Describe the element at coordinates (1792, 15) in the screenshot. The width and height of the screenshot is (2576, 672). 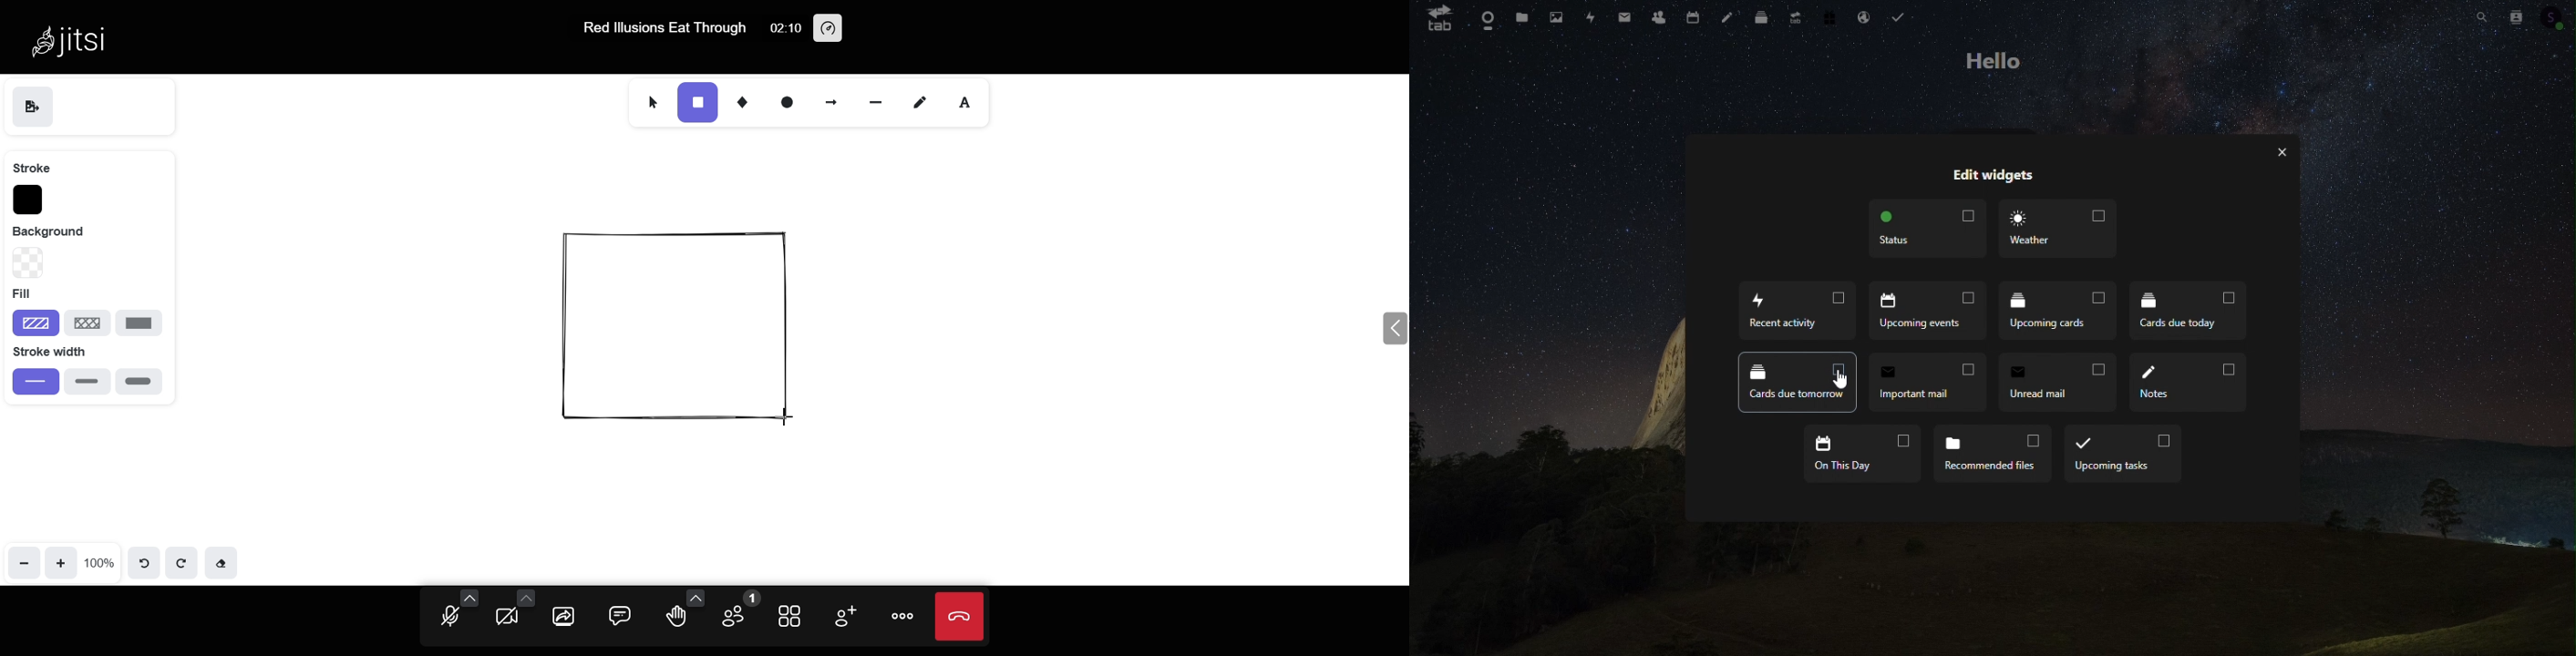
I see `upgrade` at that location.